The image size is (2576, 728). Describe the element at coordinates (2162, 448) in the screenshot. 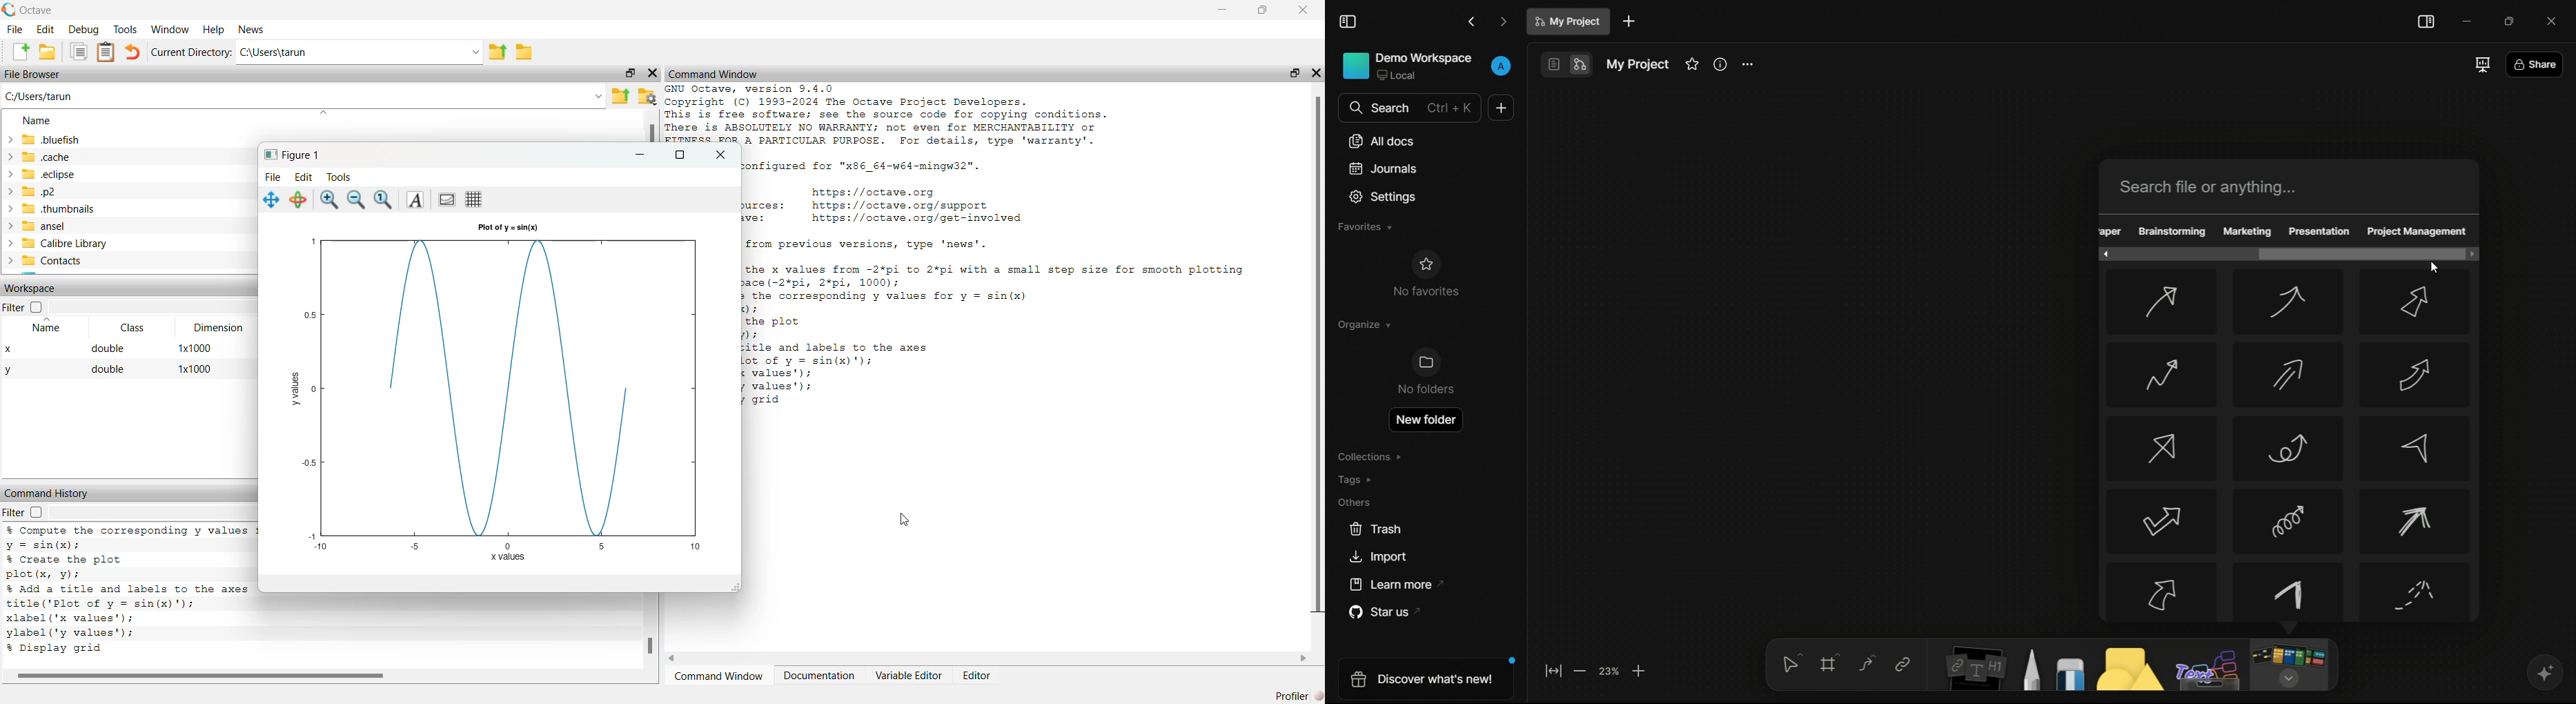

I see `arrow-7` at that location.